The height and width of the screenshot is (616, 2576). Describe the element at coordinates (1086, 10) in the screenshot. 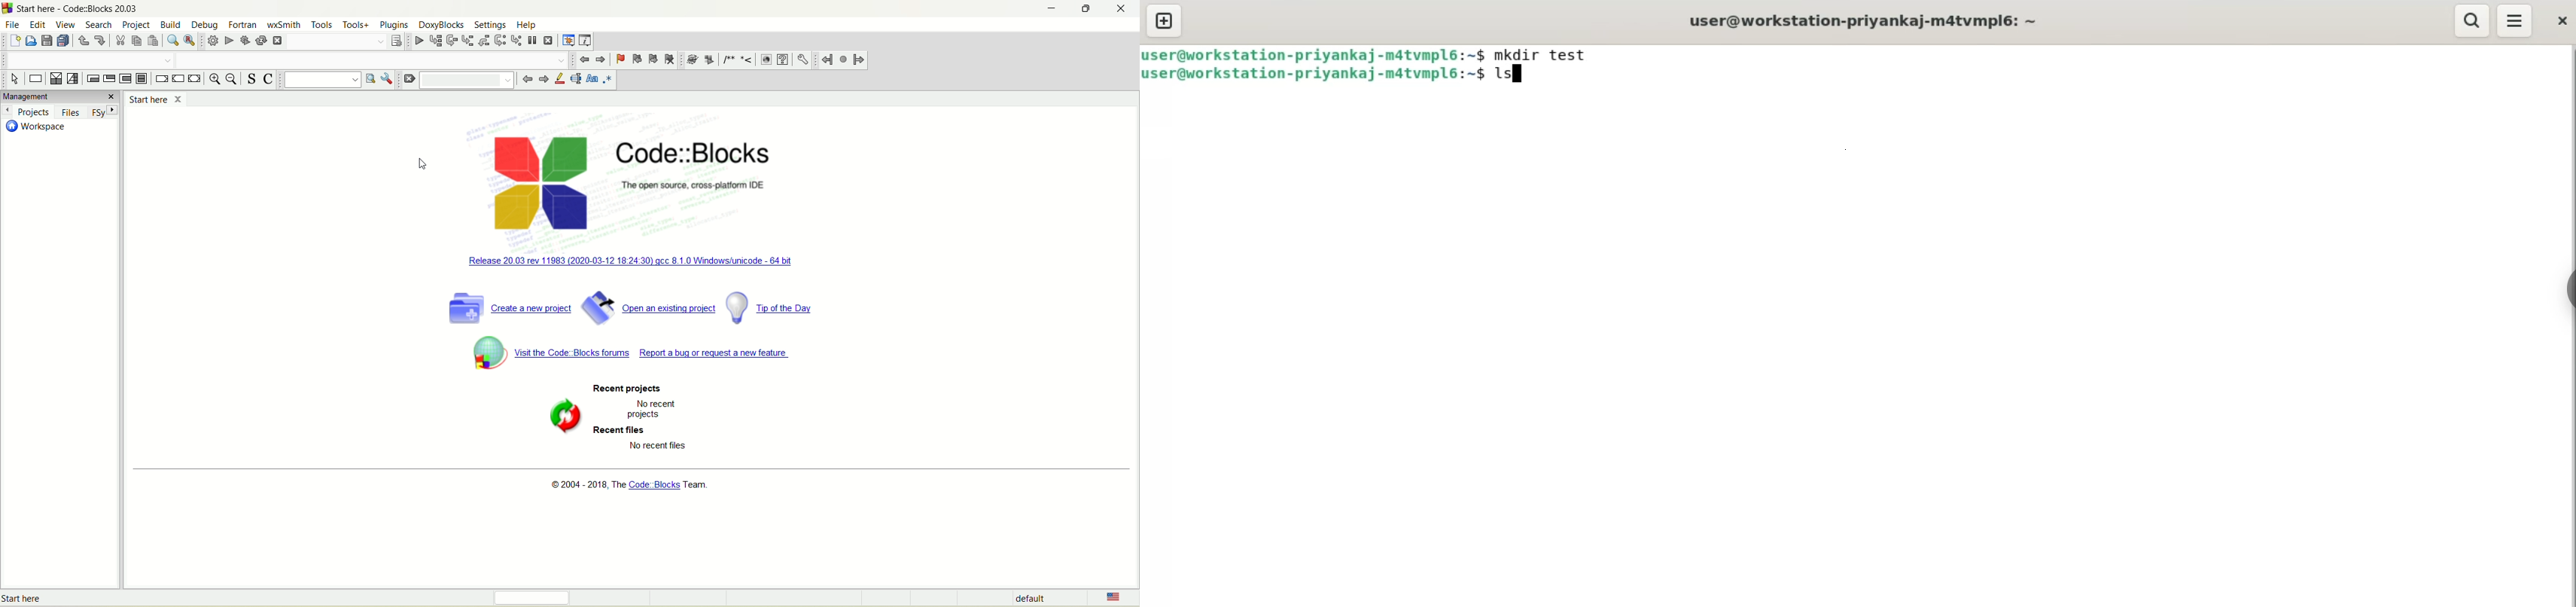

I see `maximize` at that location.